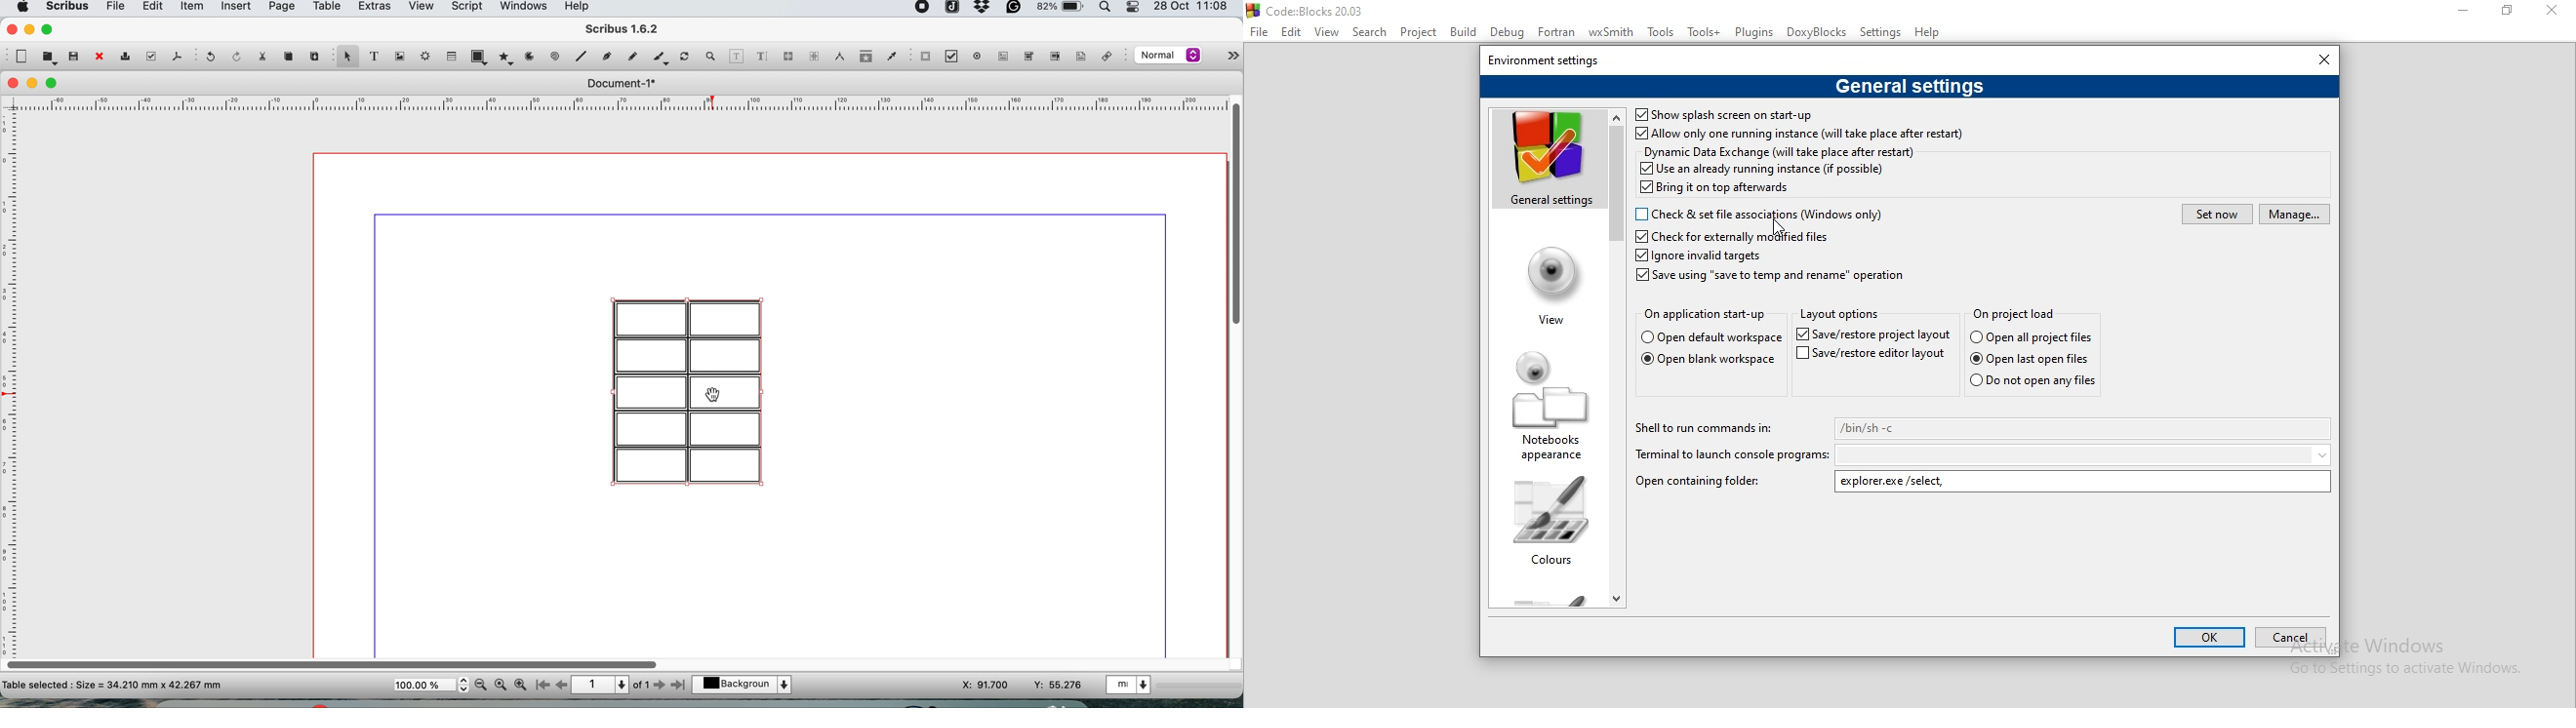  What do you see at coordinates (1708, 427) in the screenshot?
I see `Shell to run commands in` at bounding box center [1708, 427].